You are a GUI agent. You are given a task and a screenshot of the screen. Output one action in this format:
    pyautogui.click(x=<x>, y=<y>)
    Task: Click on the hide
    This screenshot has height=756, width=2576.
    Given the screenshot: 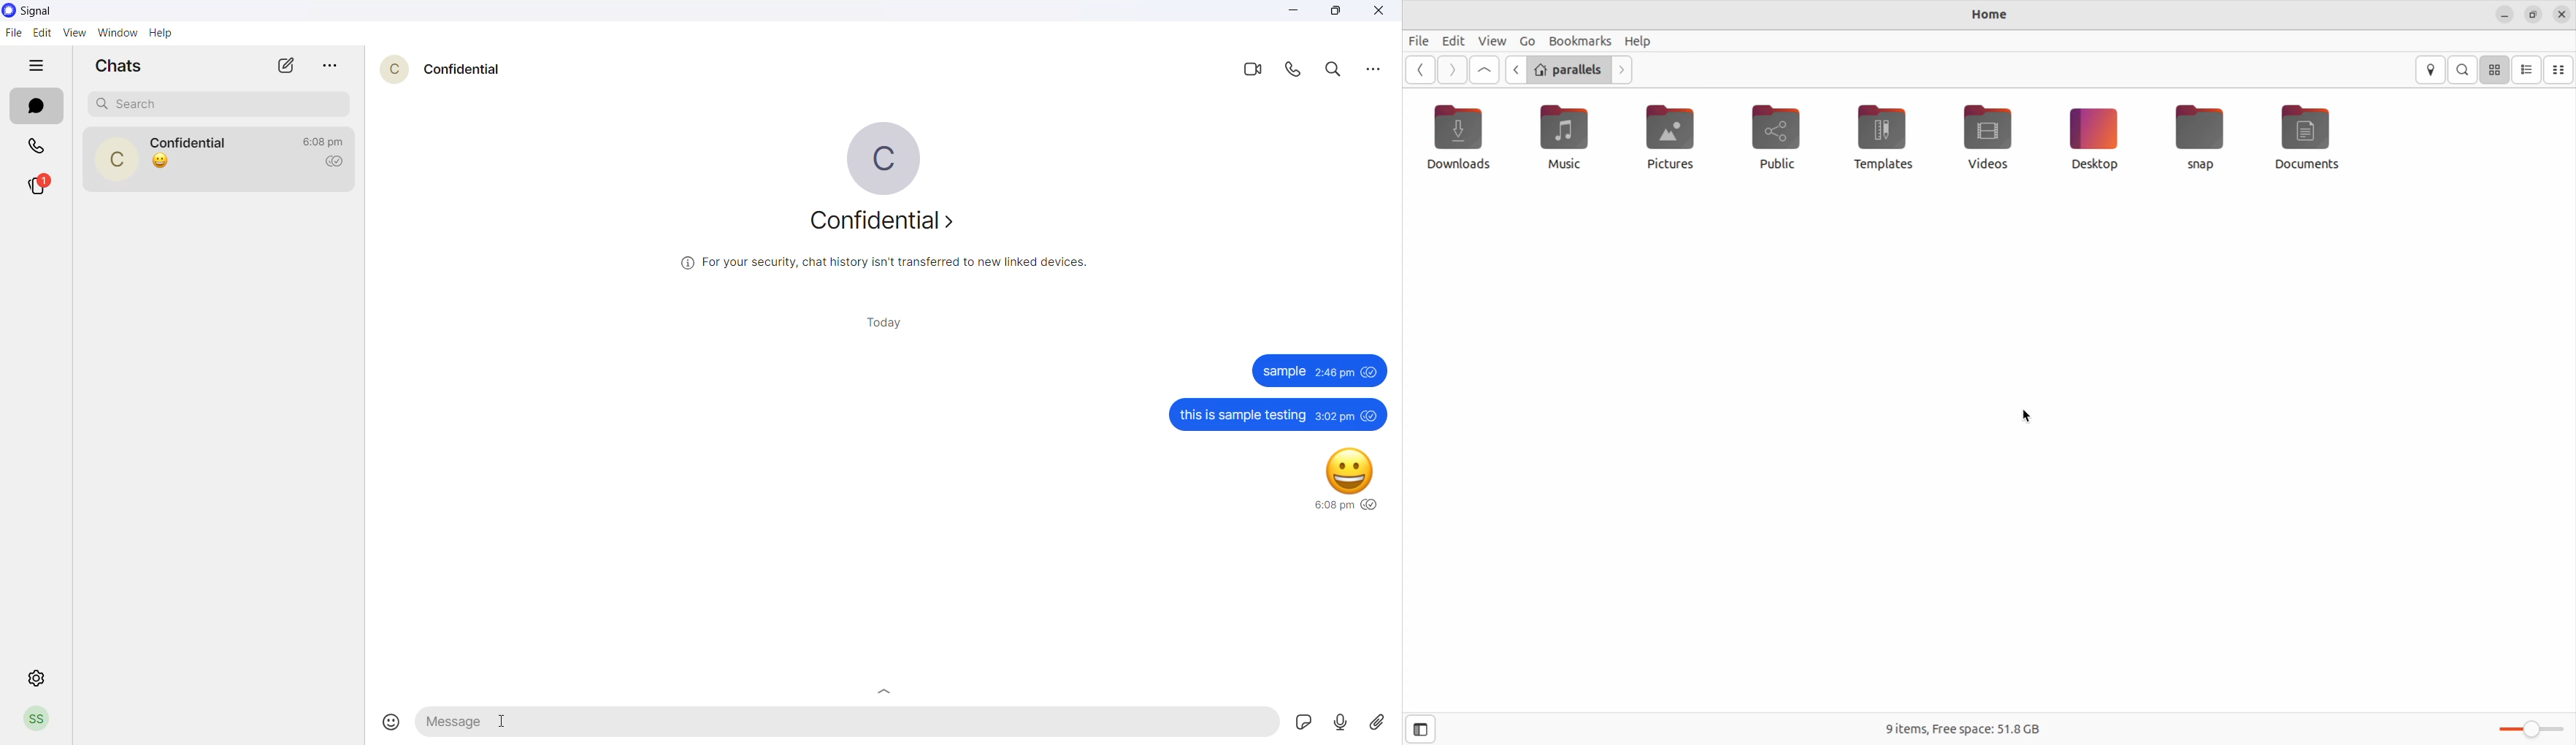 What is the action you would take?
    pyautogui.click(x=38, y=66)
    